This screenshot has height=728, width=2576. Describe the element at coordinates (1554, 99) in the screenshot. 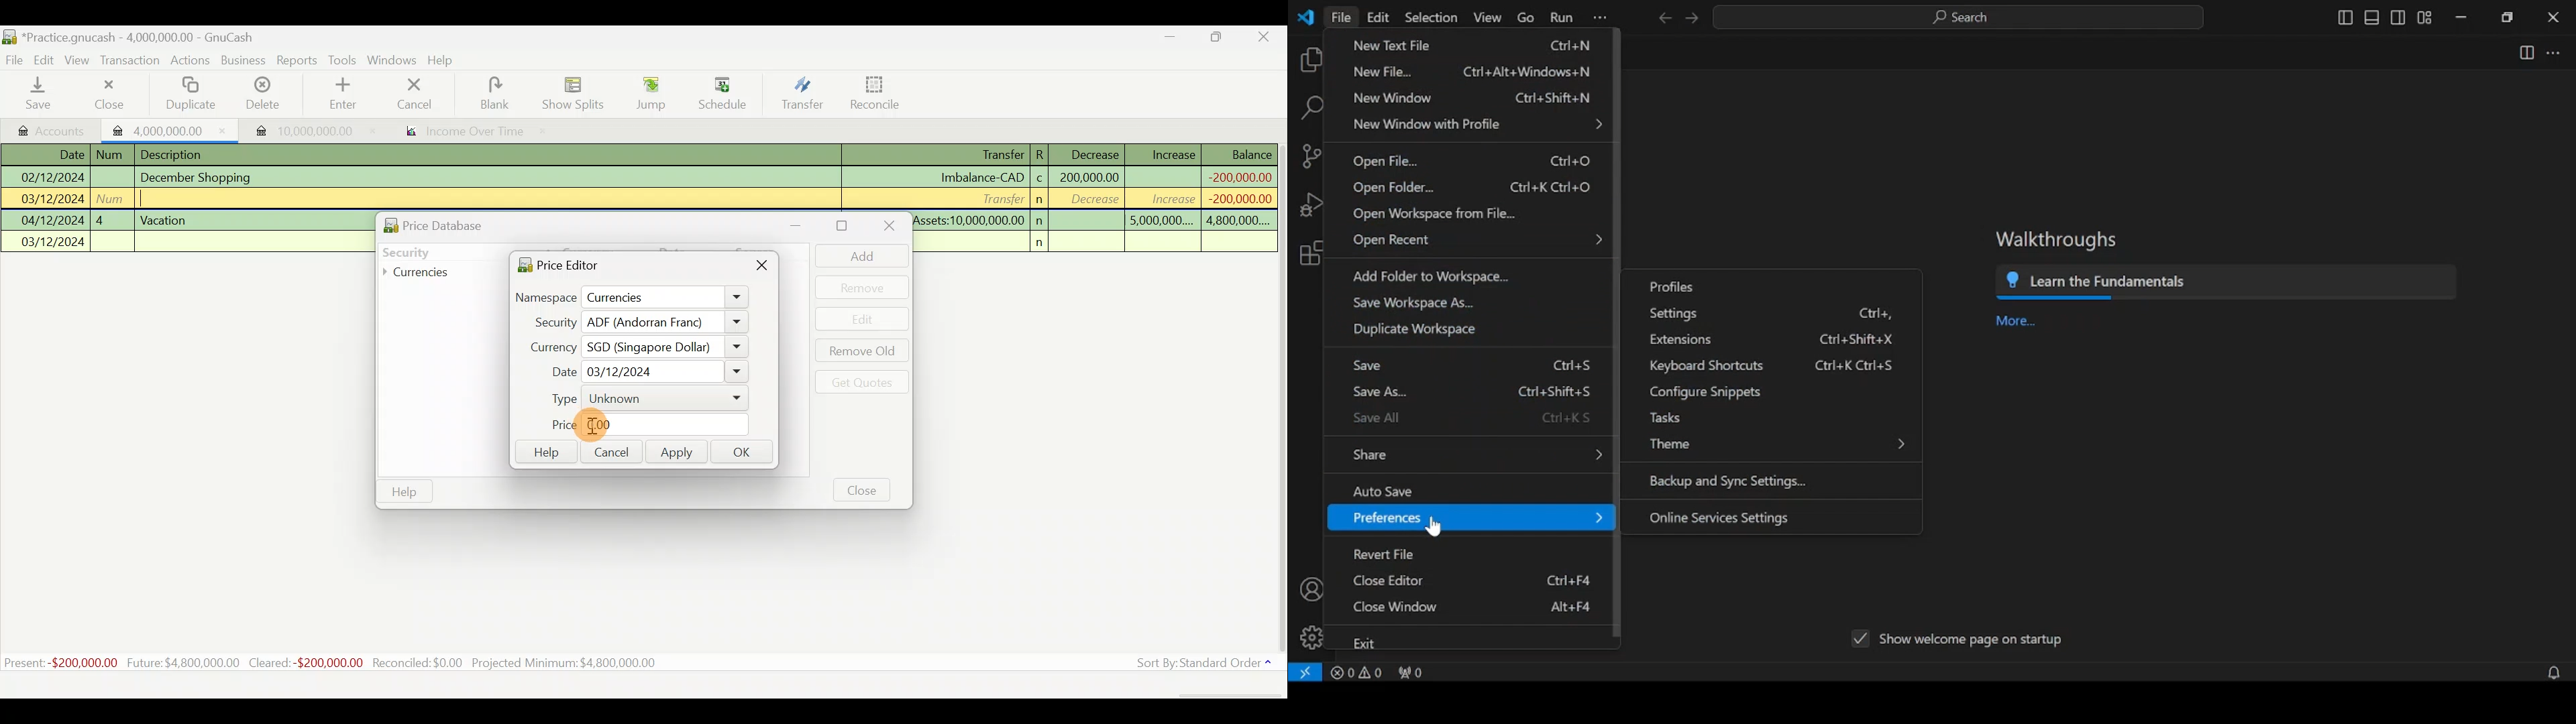

I see `Ctrl+shift+N` at that location.